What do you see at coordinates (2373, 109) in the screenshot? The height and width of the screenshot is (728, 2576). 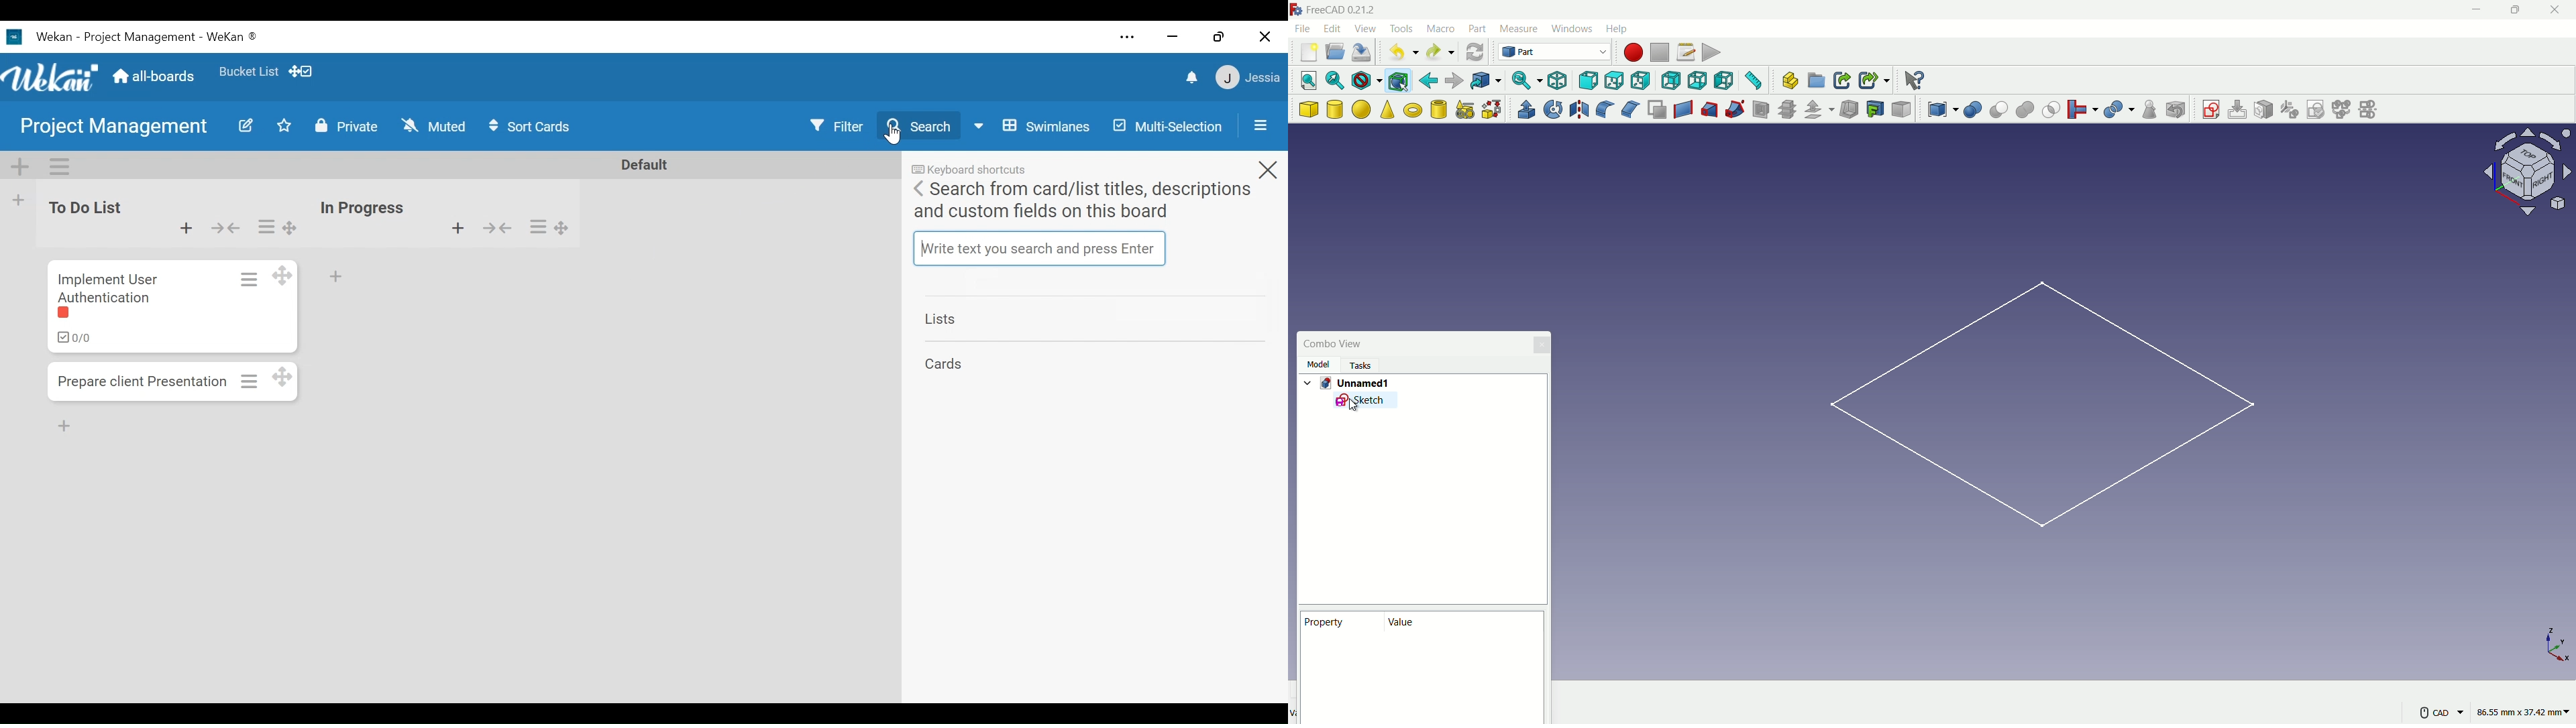 I see `mirror sketch` at bounding box center [2373, 109].